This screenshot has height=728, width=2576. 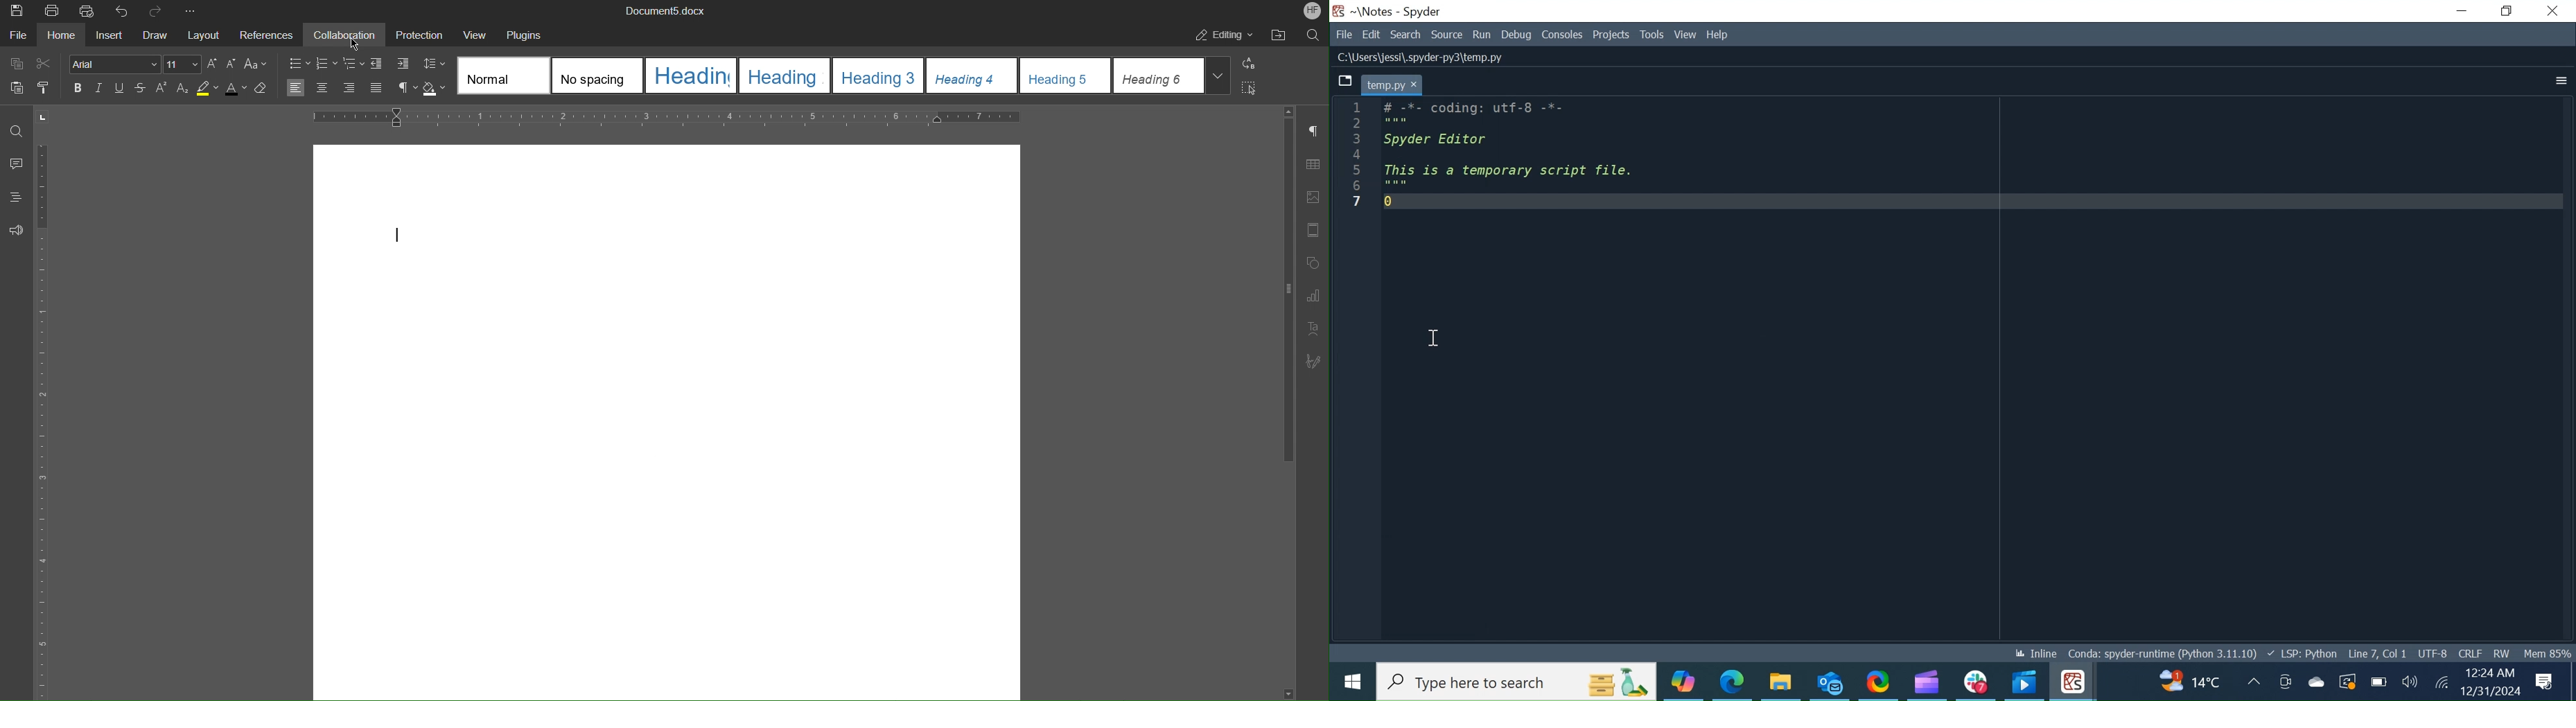 What do you see at coordinates (1311, 265) in the screenshot?
I see `Shape Settings` at bounding box center [1311, 265].